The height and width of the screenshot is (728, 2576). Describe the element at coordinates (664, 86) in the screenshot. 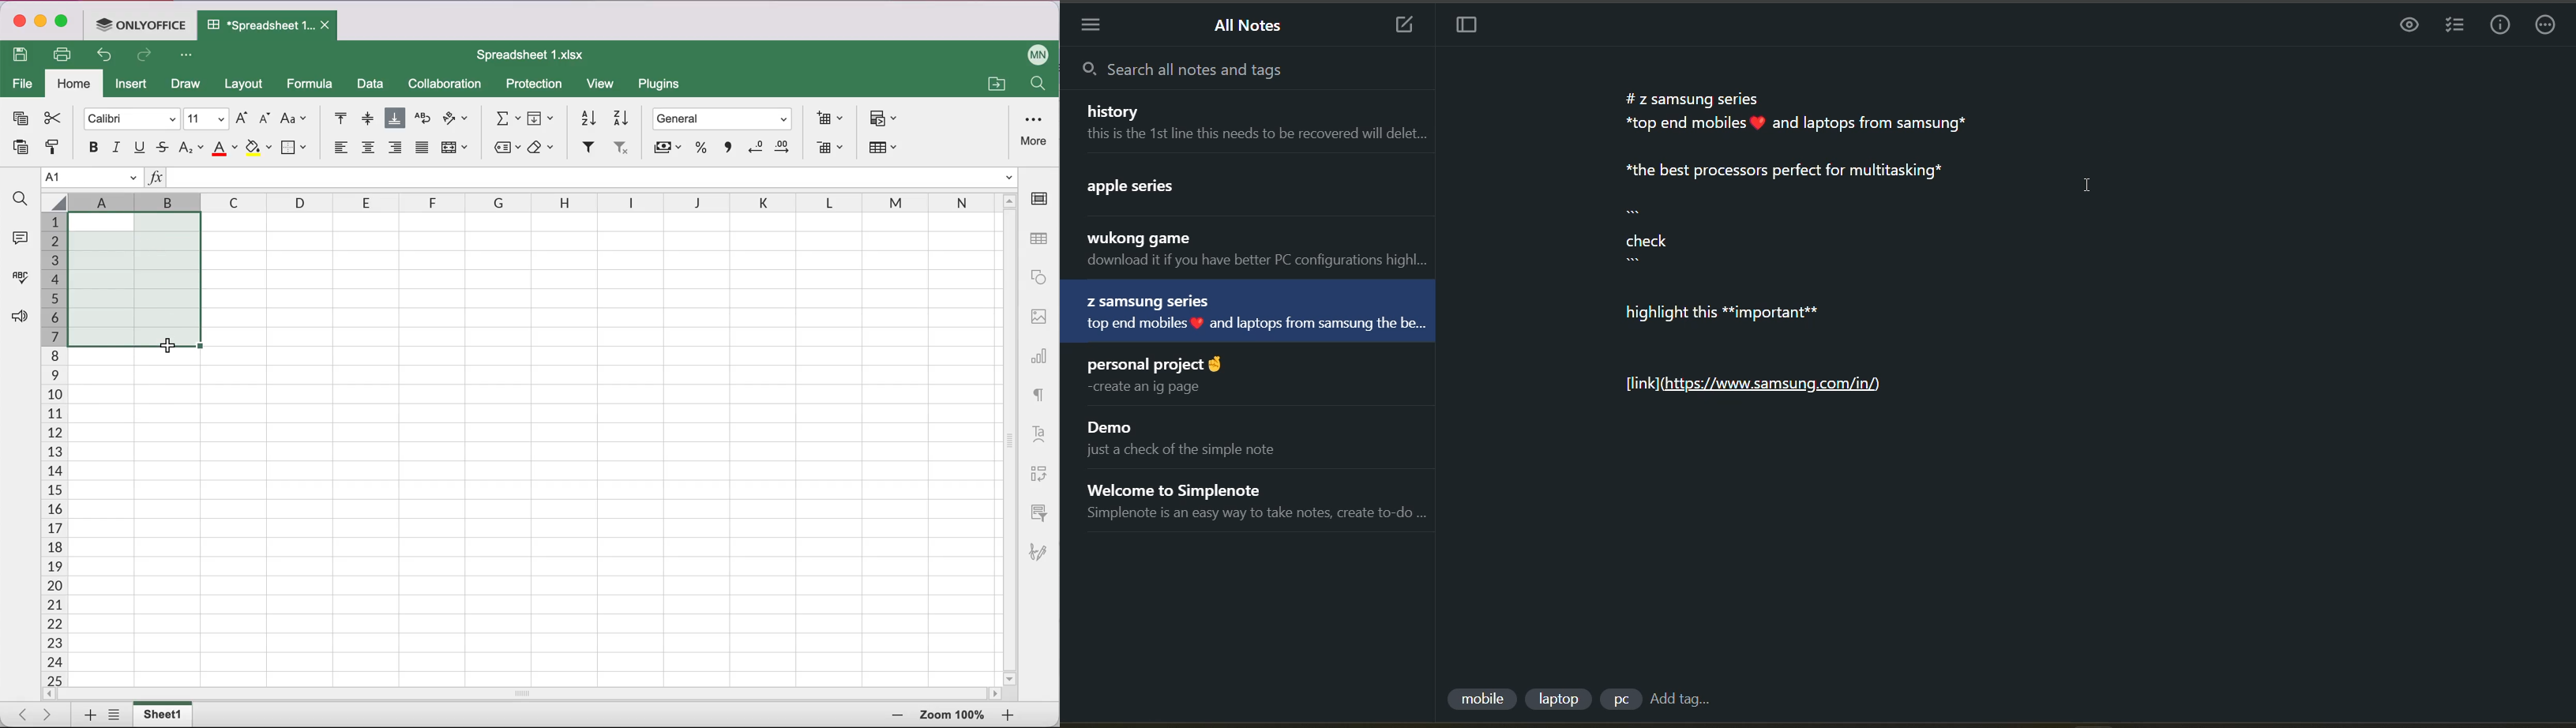

I see `plugins` at that location.